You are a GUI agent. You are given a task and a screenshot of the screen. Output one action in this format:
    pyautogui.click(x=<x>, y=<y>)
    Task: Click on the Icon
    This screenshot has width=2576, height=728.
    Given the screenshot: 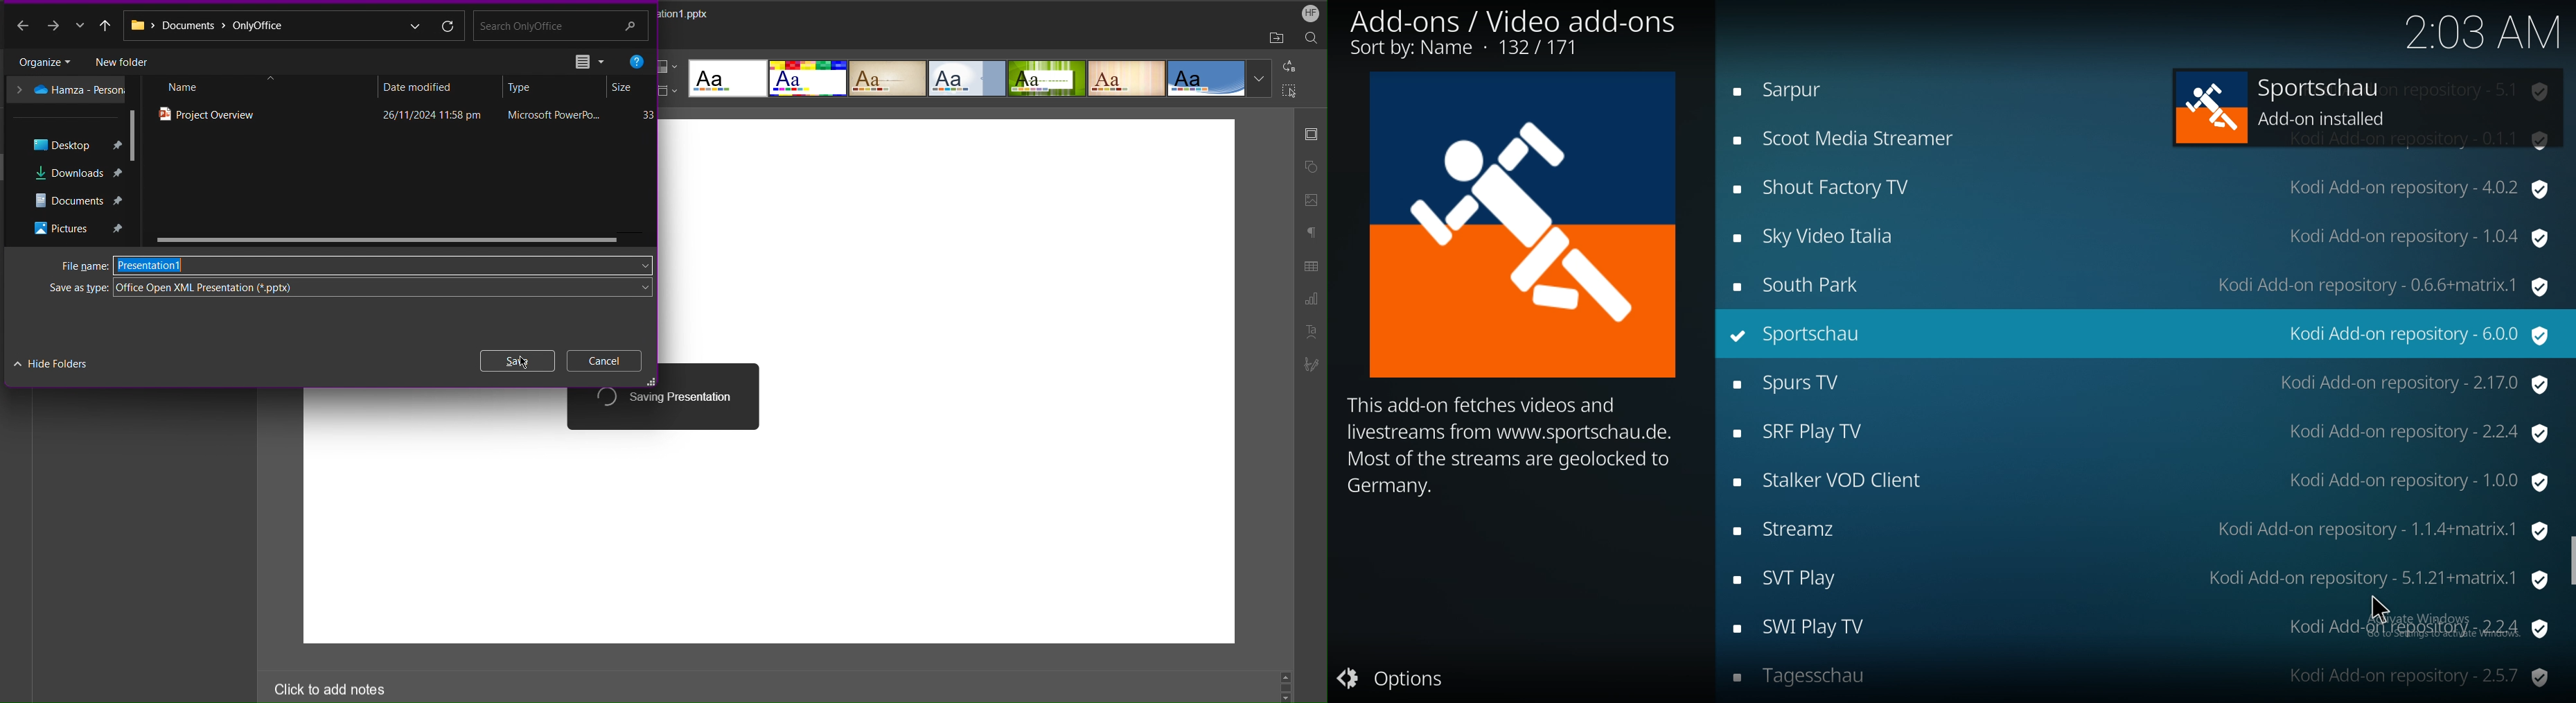 What is the action you would take?
    pyautogui.click(x=1518, y=227)
    